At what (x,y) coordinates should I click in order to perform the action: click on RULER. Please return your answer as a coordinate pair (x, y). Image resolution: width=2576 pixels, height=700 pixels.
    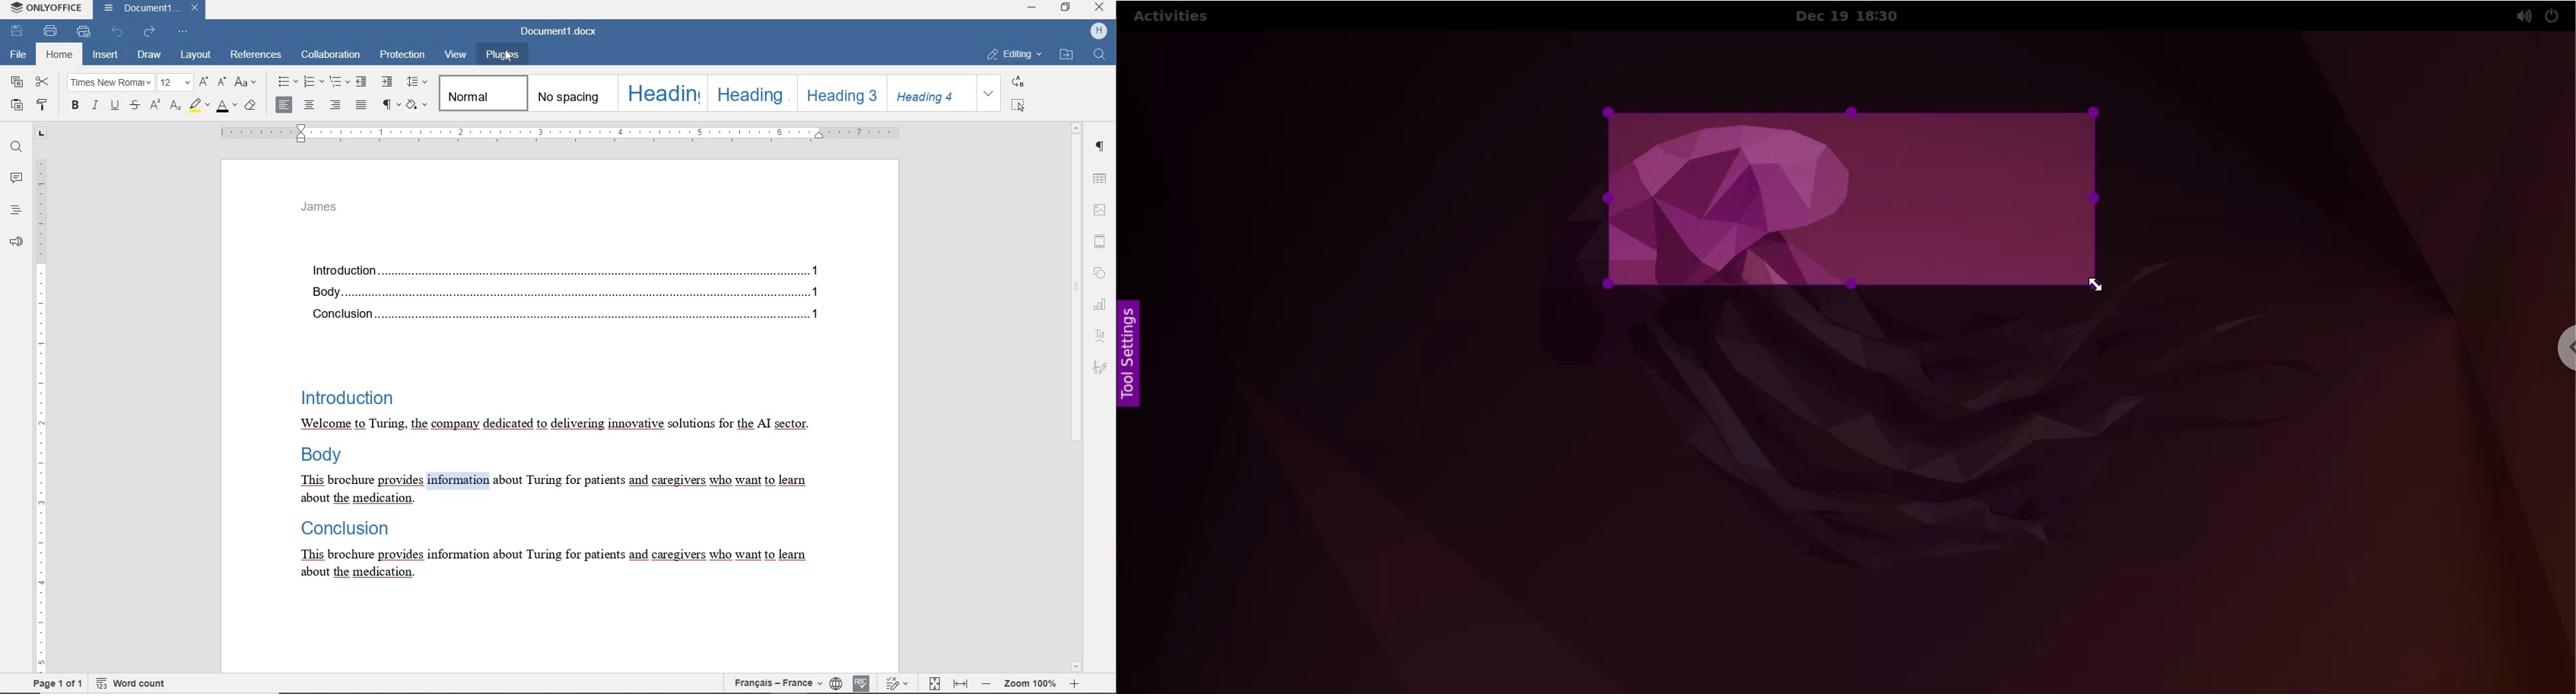
    Looking at the image, I should click on (39, 400).